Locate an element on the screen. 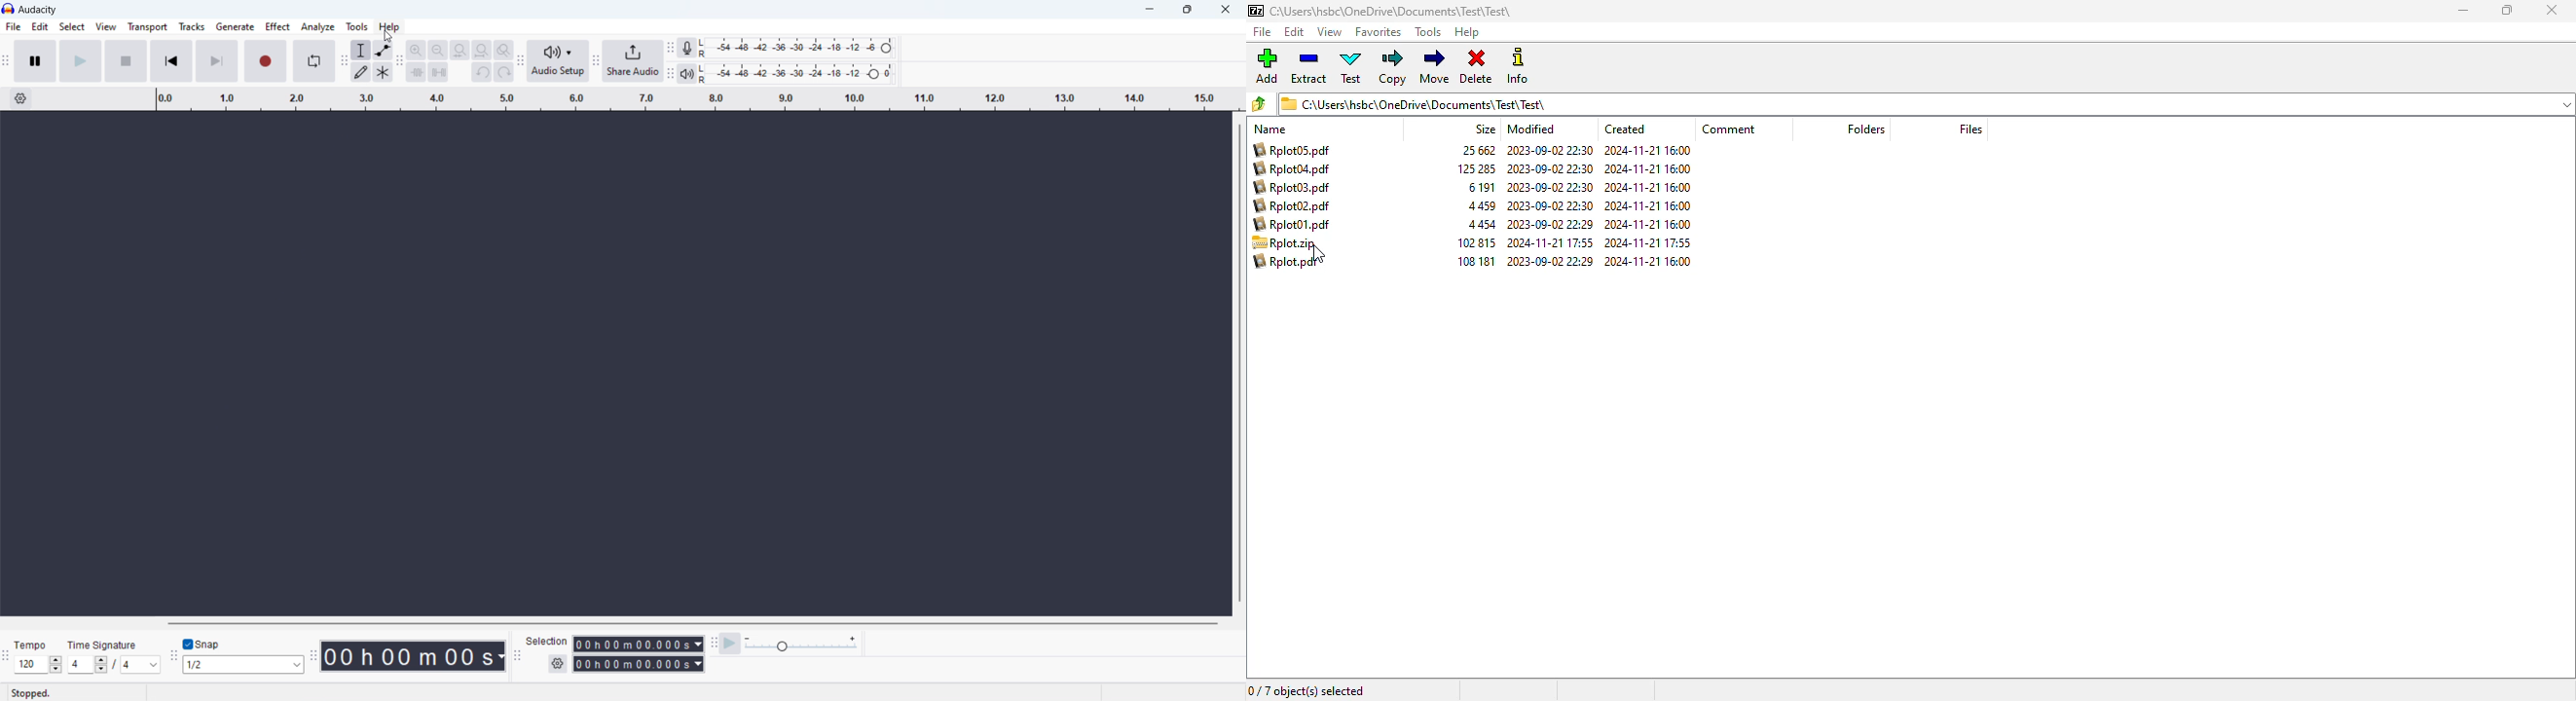 This screenshot has width=2576, height=728. playback meter toolbar is located at coordinates (670, 75).